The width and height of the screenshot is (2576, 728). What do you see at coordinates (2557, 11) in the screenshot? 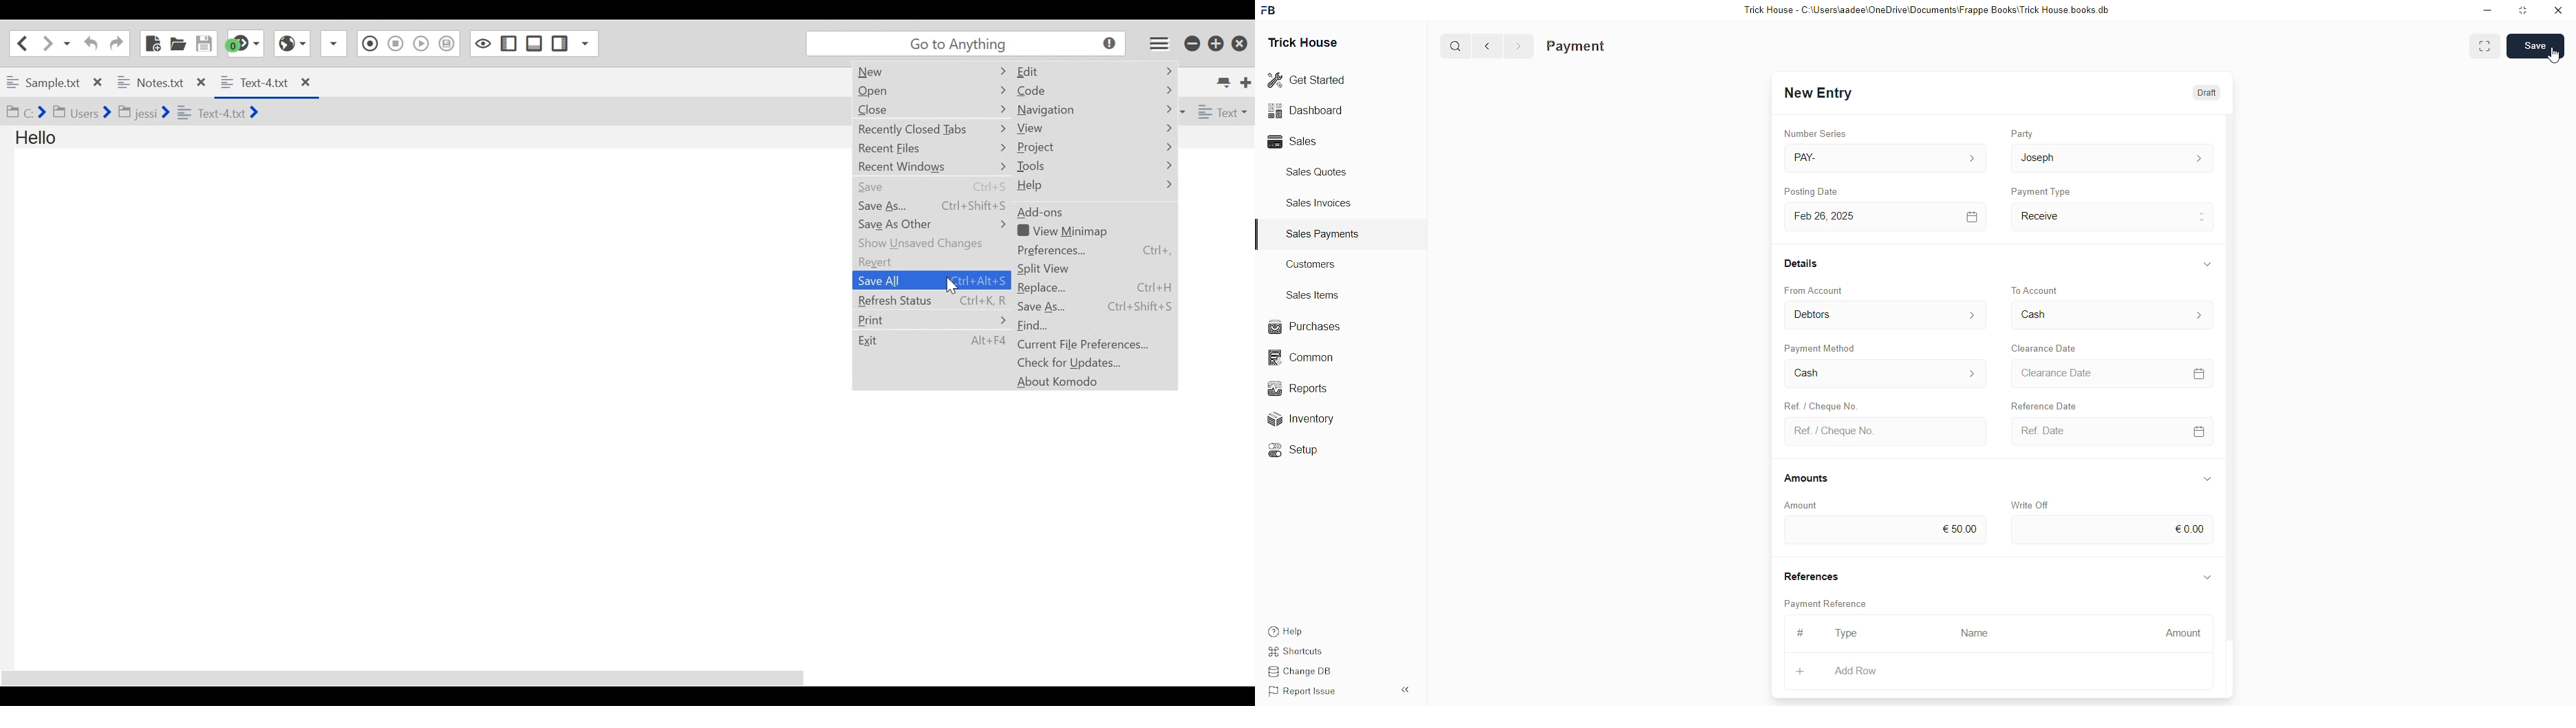
I see `Close` at bounding box center [2557, 11].